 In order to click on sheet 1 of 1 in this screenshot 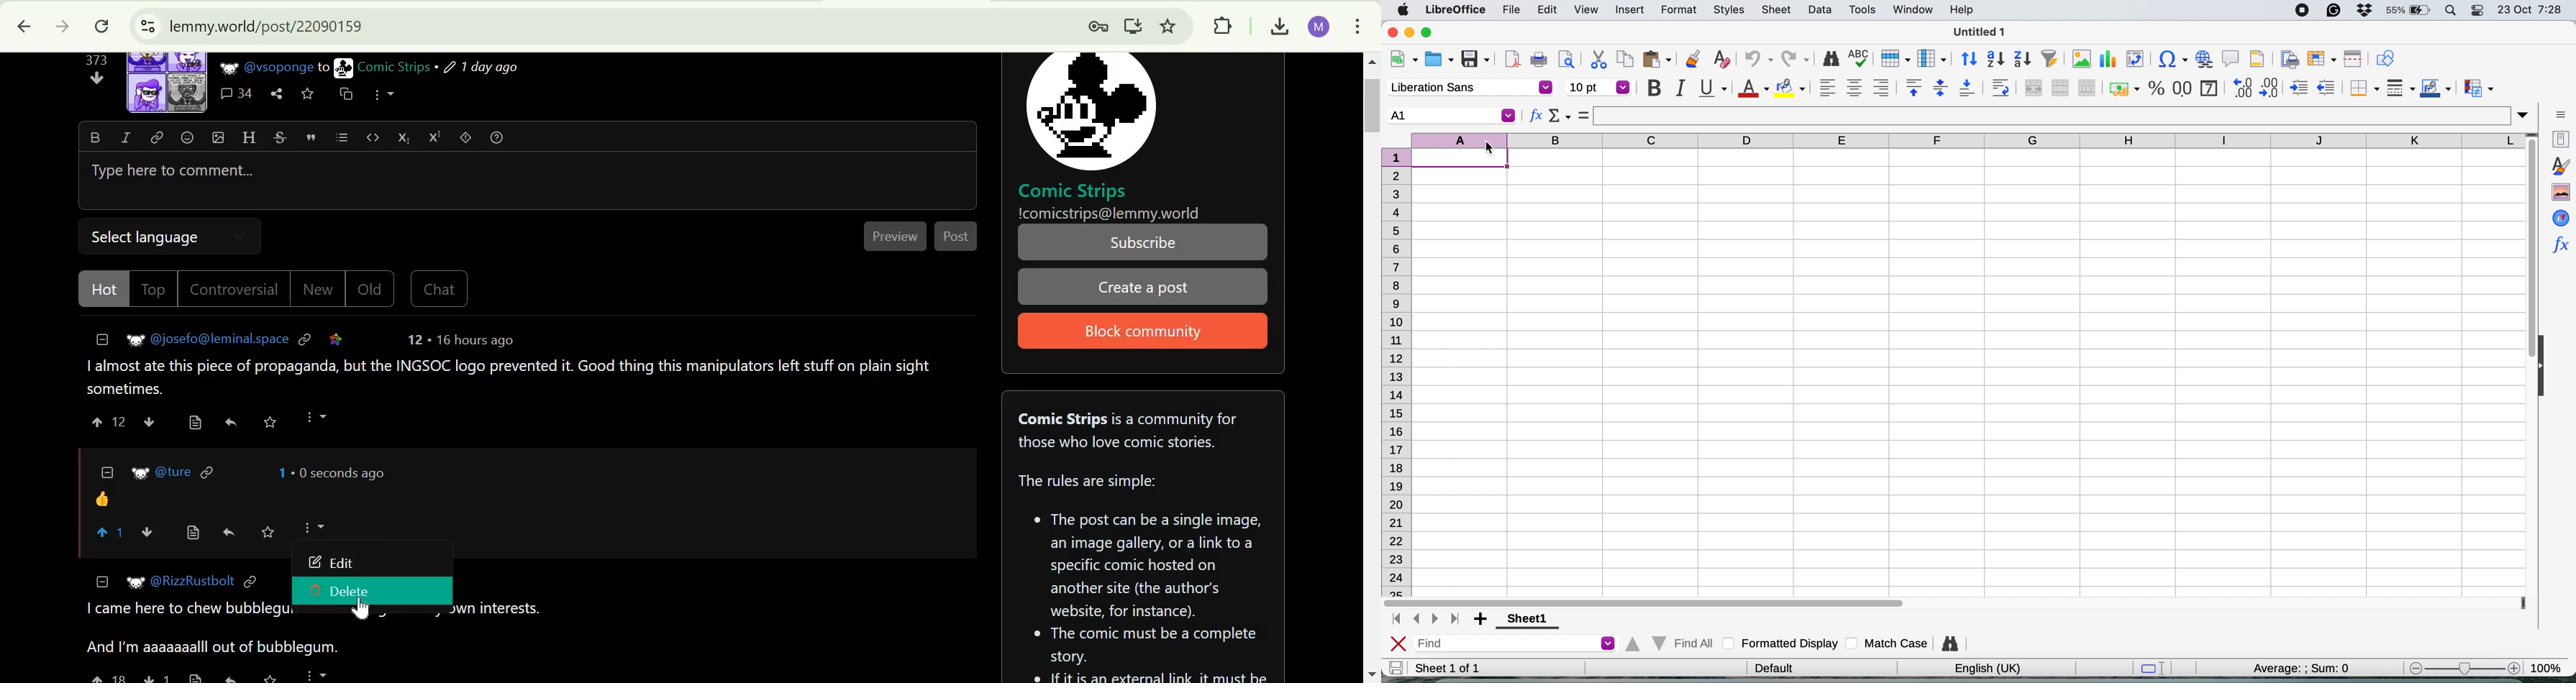, I will do `click(1465, 668)`.